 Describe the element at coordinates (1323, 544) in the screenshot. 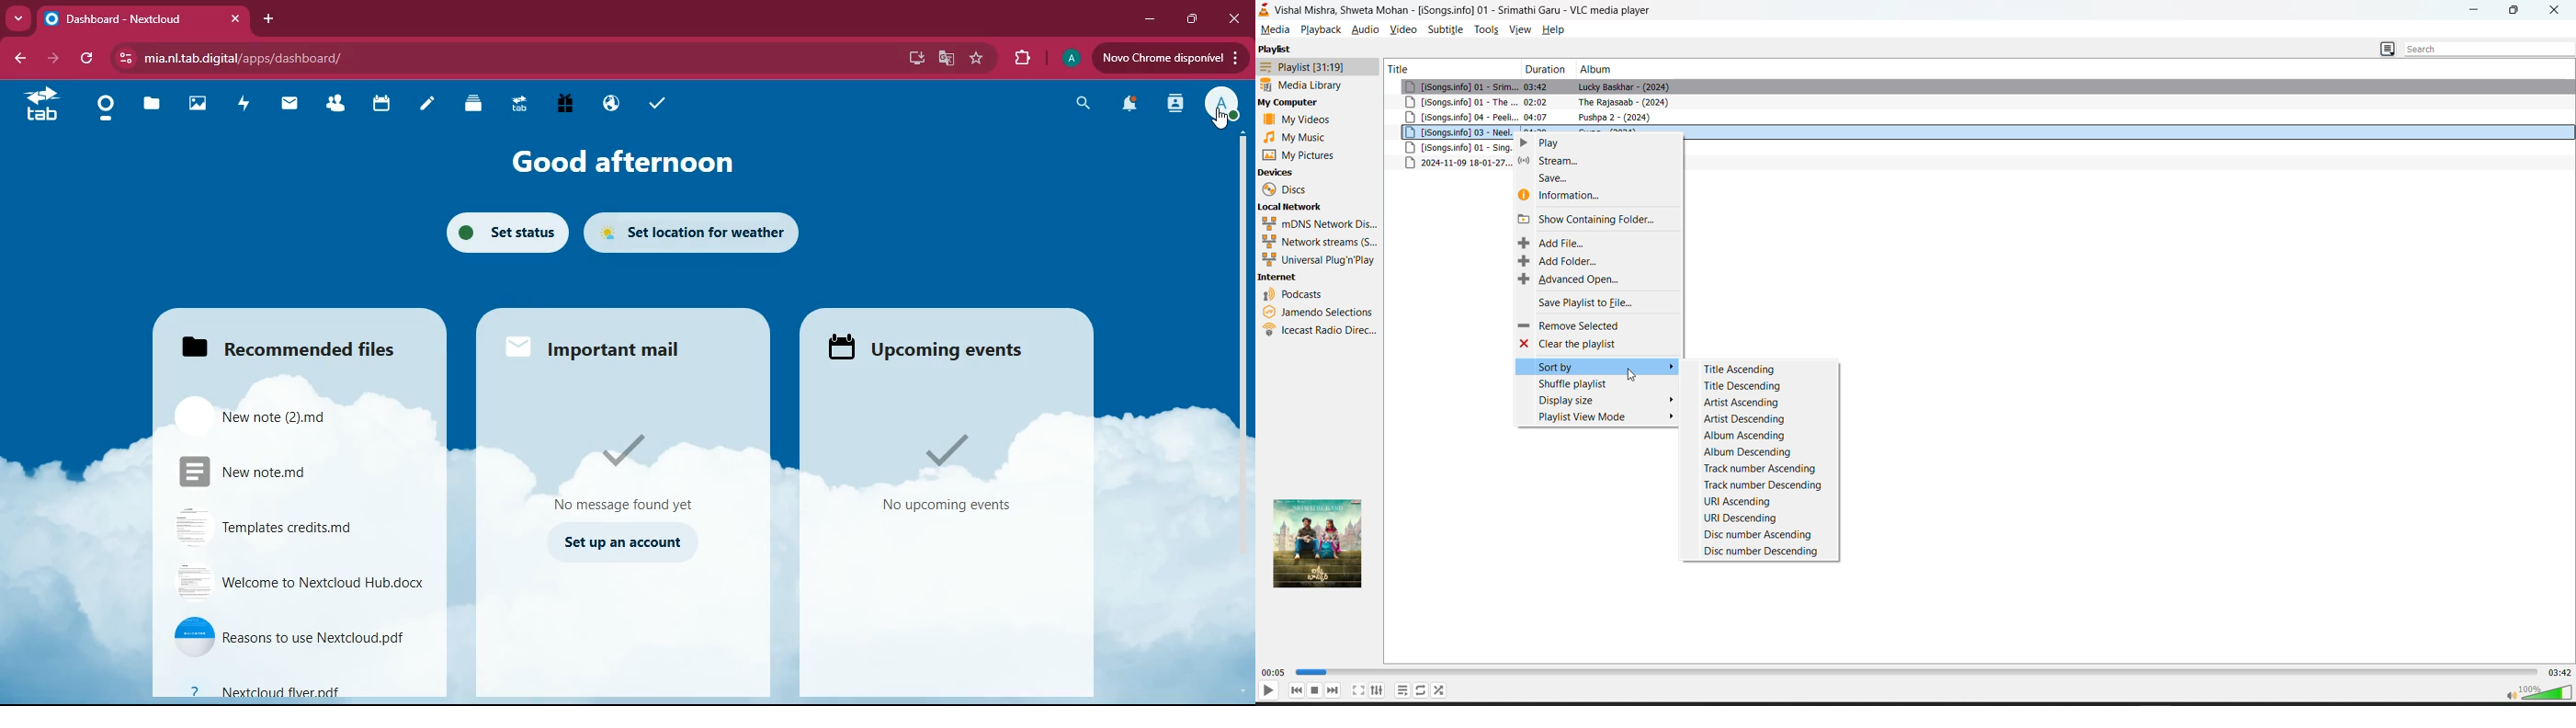

I see `thumbnail` at that location.